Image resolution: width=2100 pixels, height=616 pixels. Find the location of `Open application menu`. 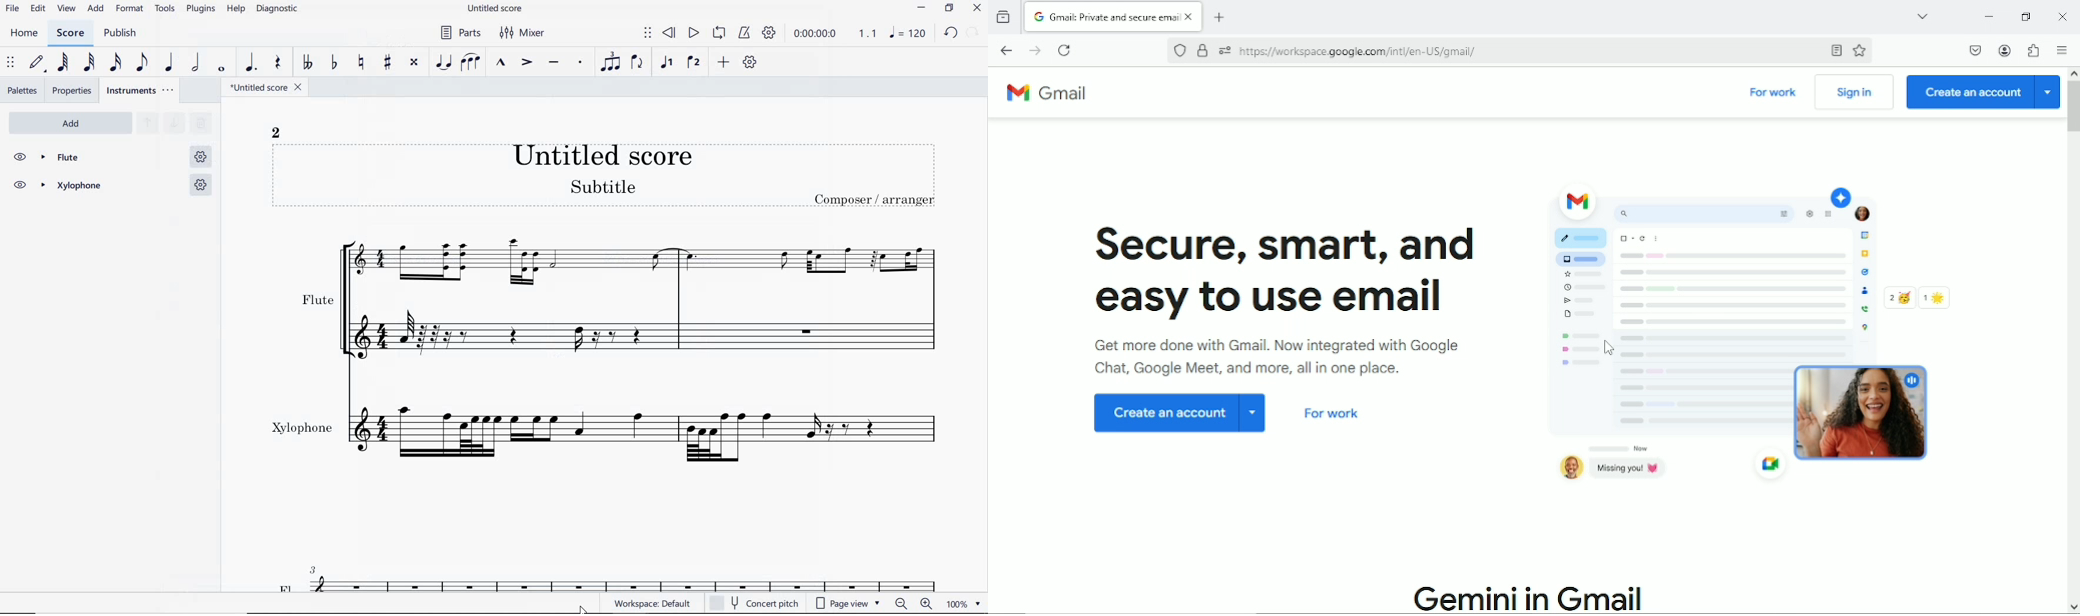

Open application menu is located at coordinates (2063, 52).